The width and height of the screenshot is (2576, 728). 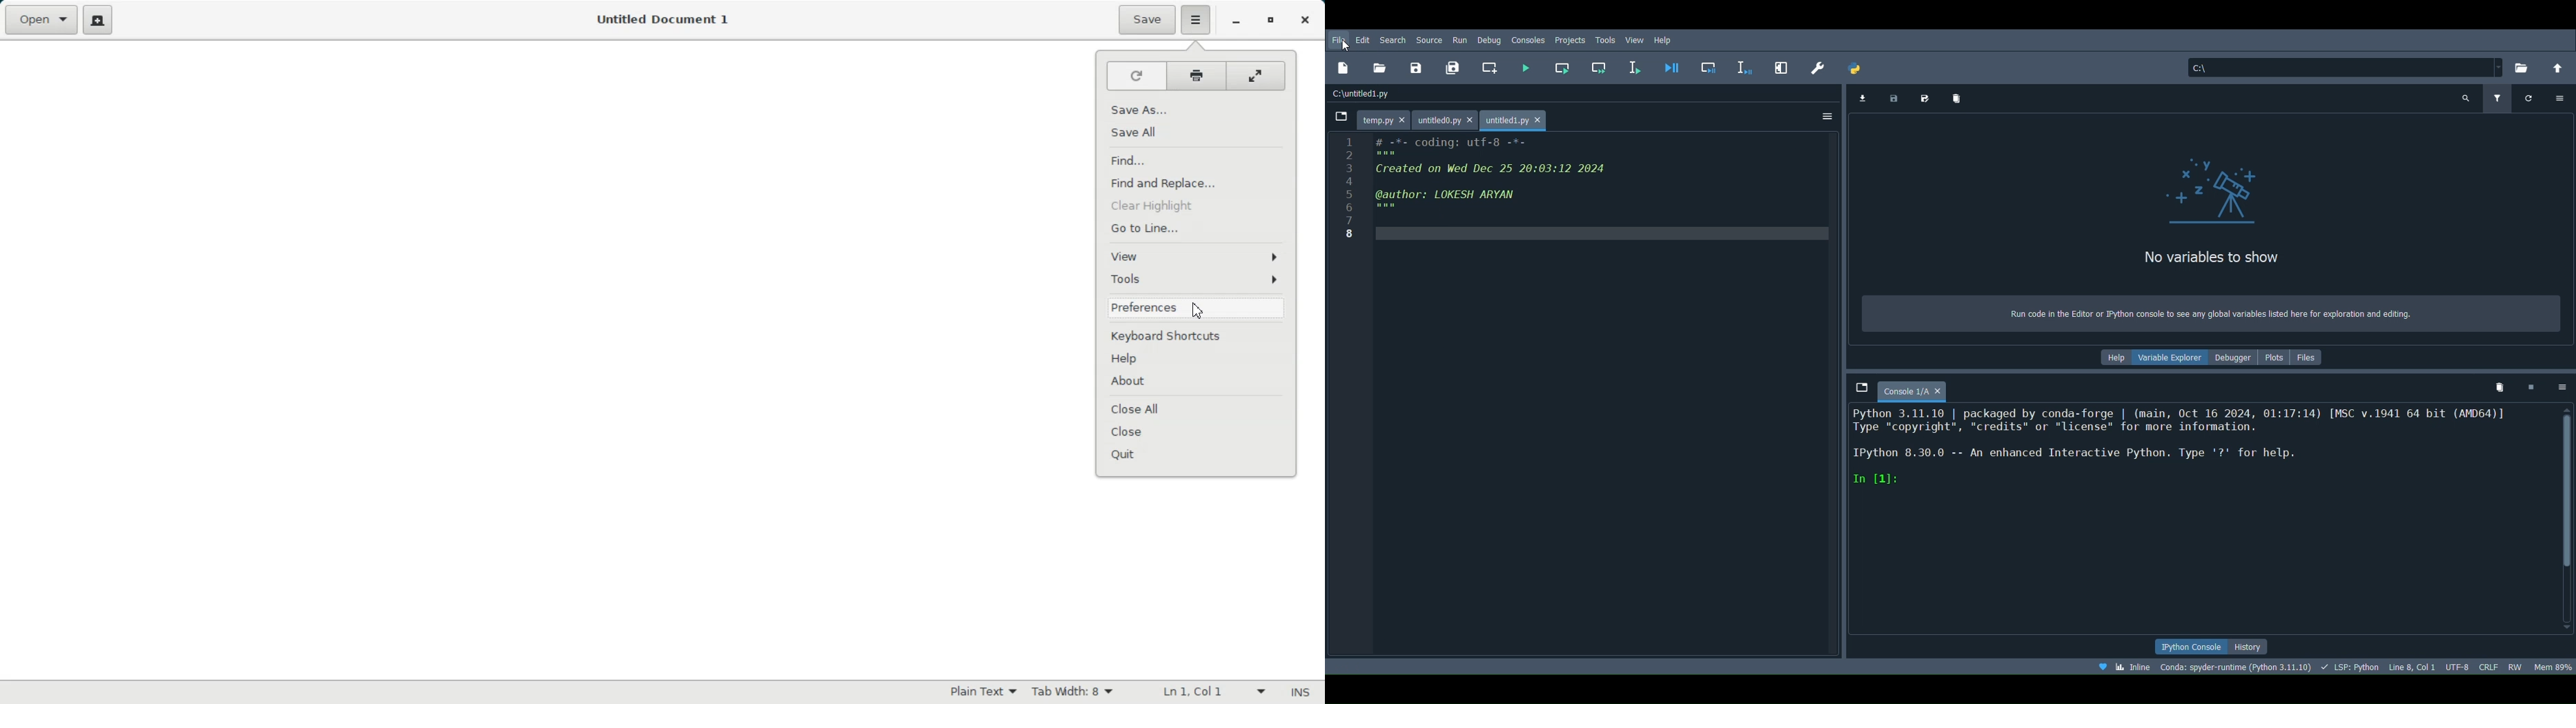 What do you see at coordinates (2552, 664) in the screenshot?
I see `Global memory usage` at bounding box center [2552, 664].